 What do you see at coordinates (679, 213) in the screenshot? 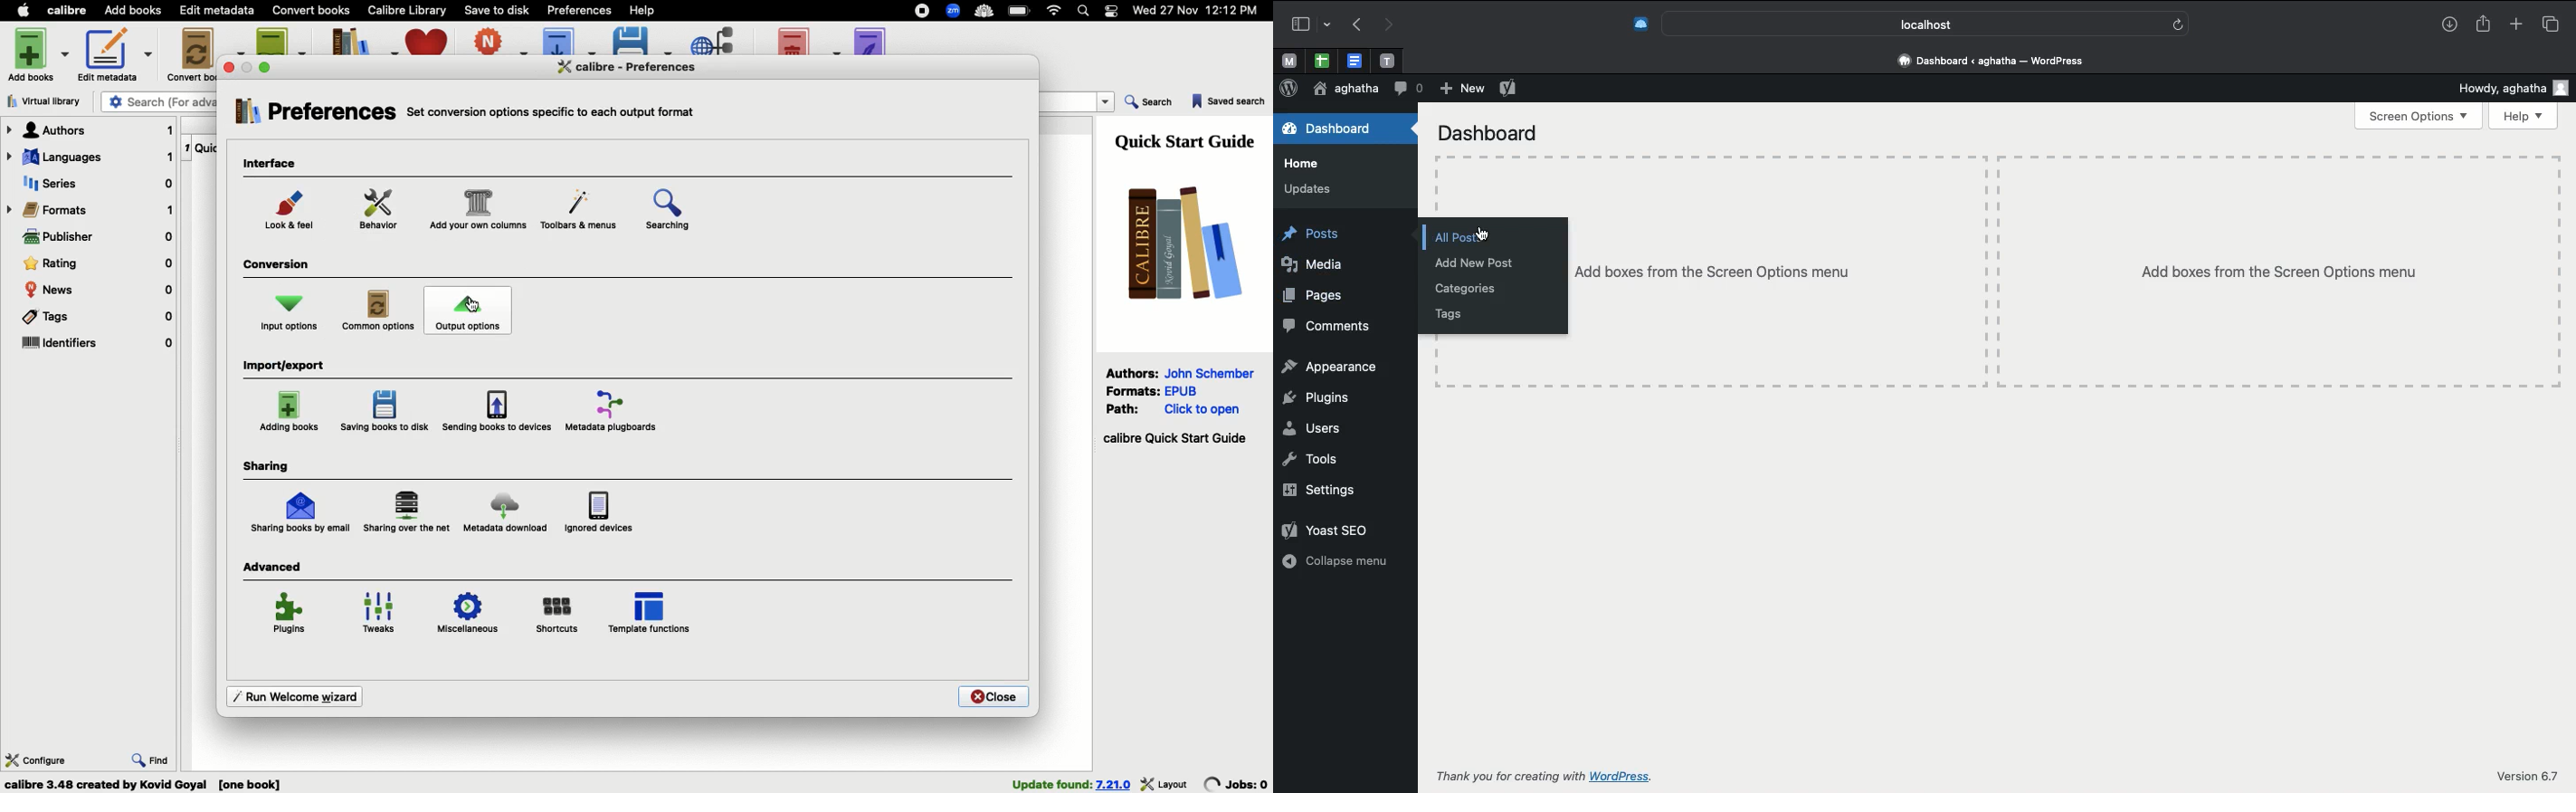
I see `Searching` at bounding box center [679, 213].